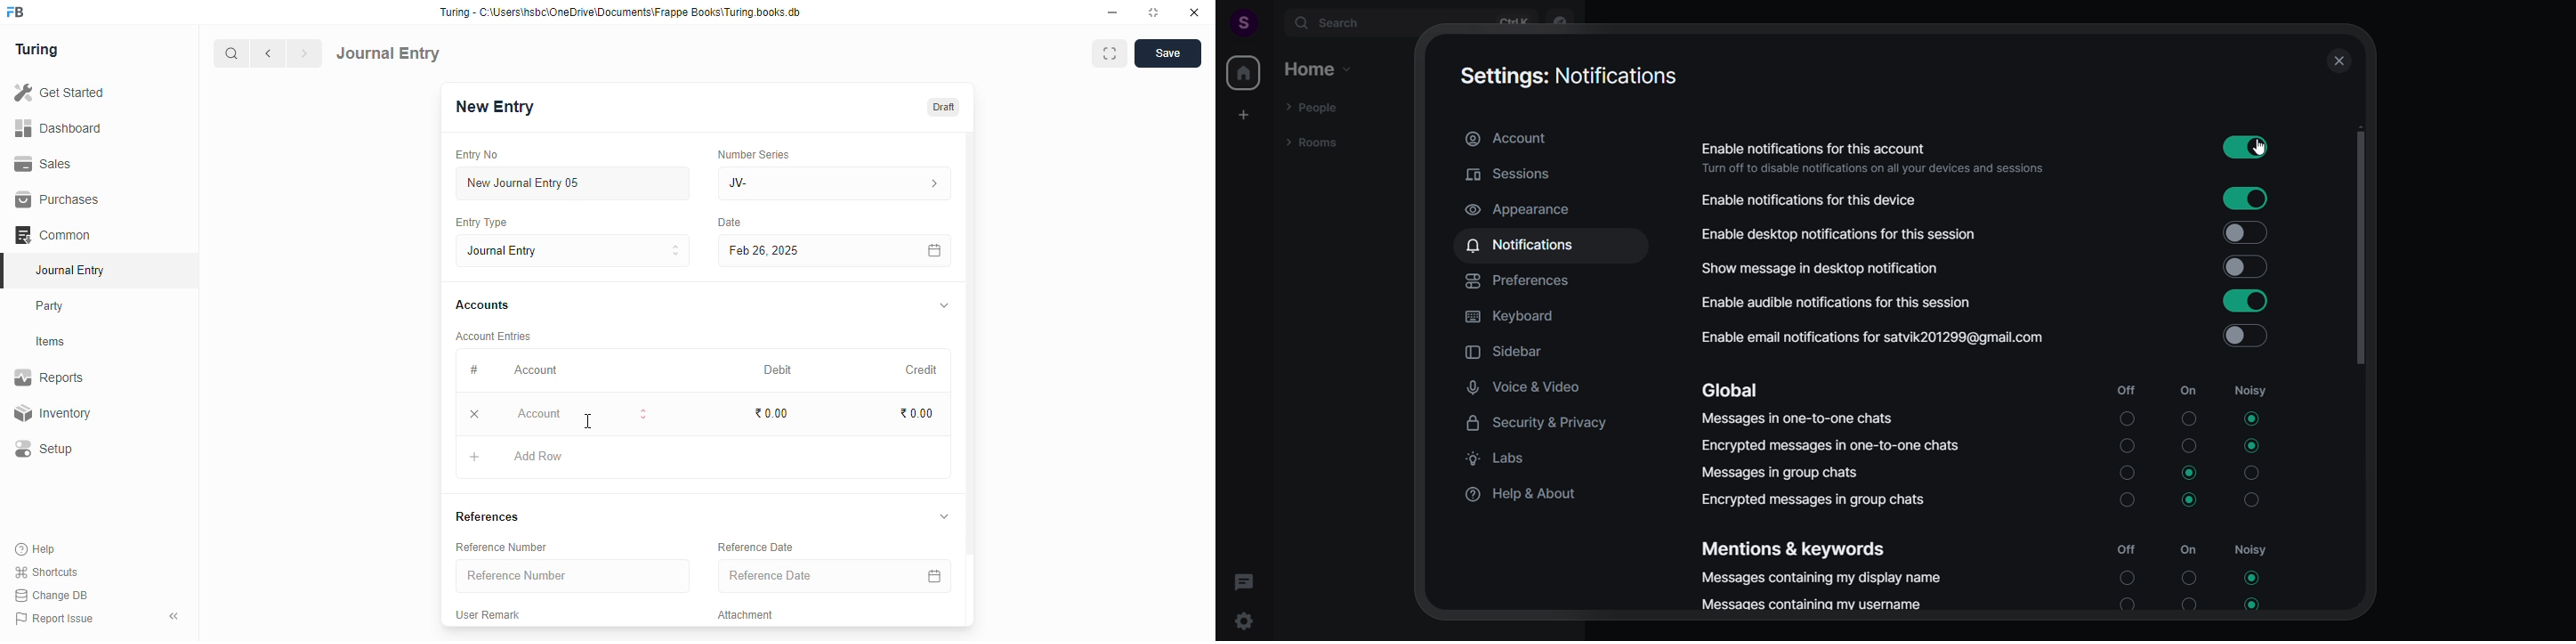 The height and width of the screenshot is (644, 2576). I want to click on change DB, so click(52, 596).